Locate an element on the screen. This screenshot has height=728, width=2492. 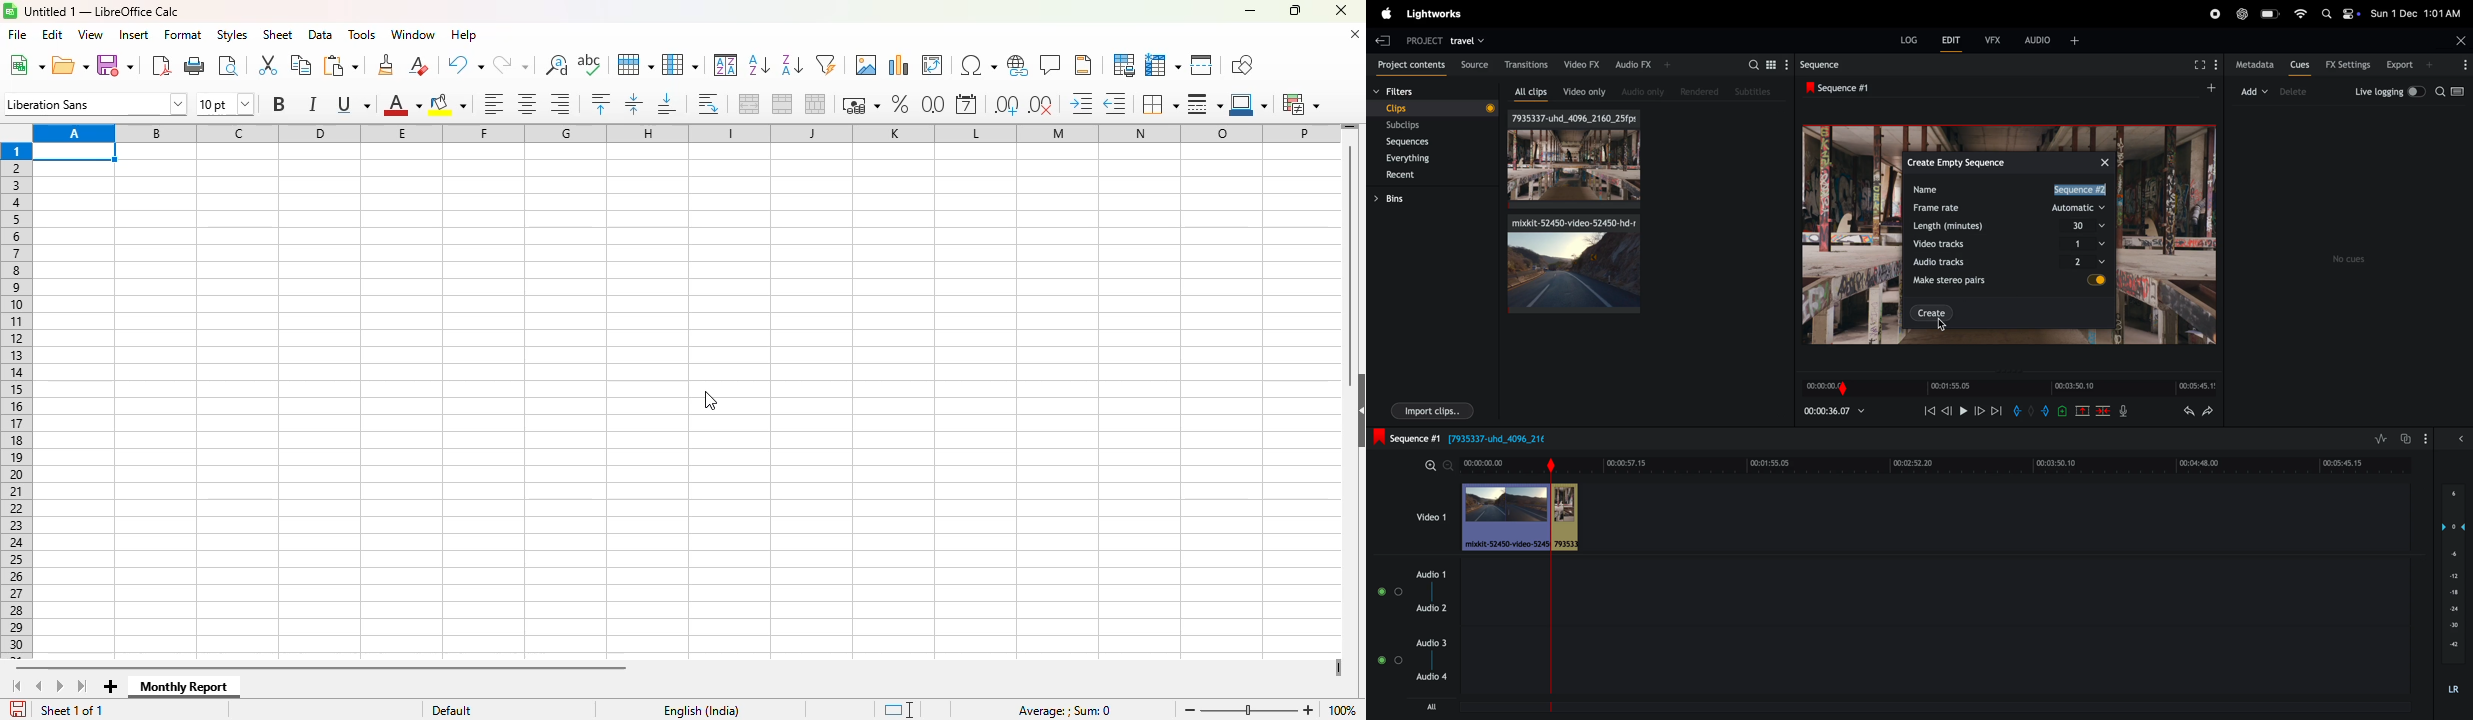
toggle is located at coordinates (2100, 281).